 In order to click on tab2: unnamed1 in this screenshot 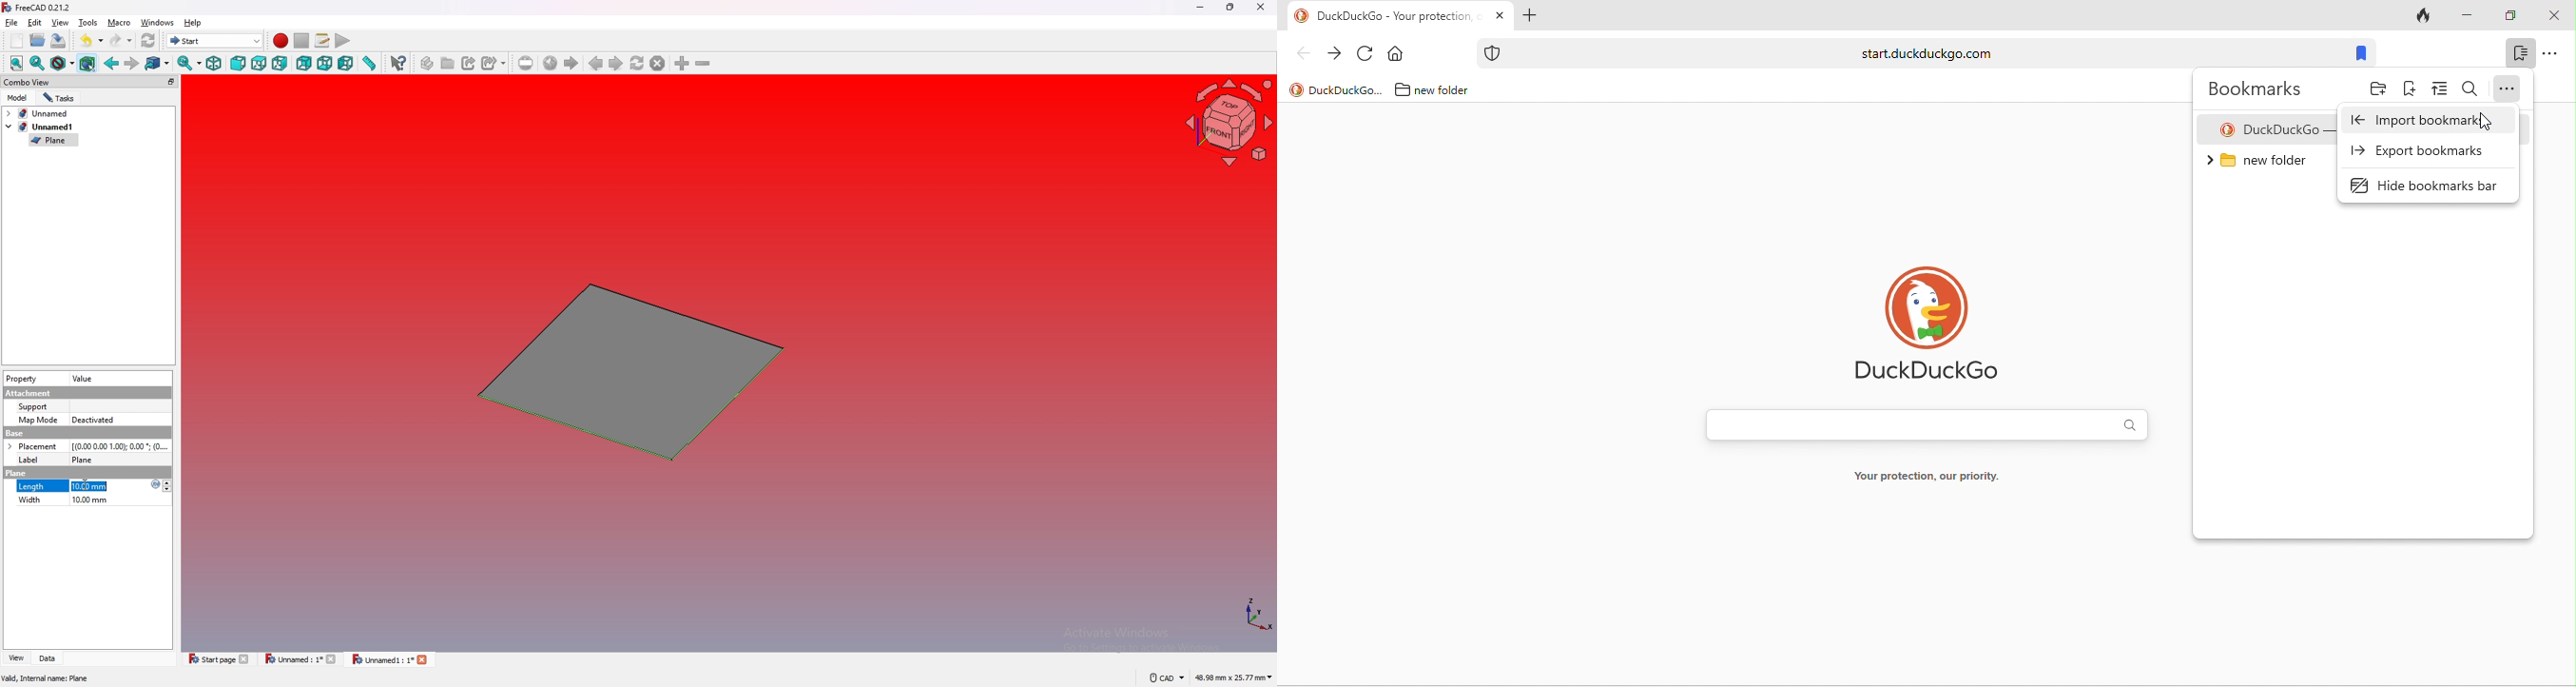, I will do `click(39, 126)`.